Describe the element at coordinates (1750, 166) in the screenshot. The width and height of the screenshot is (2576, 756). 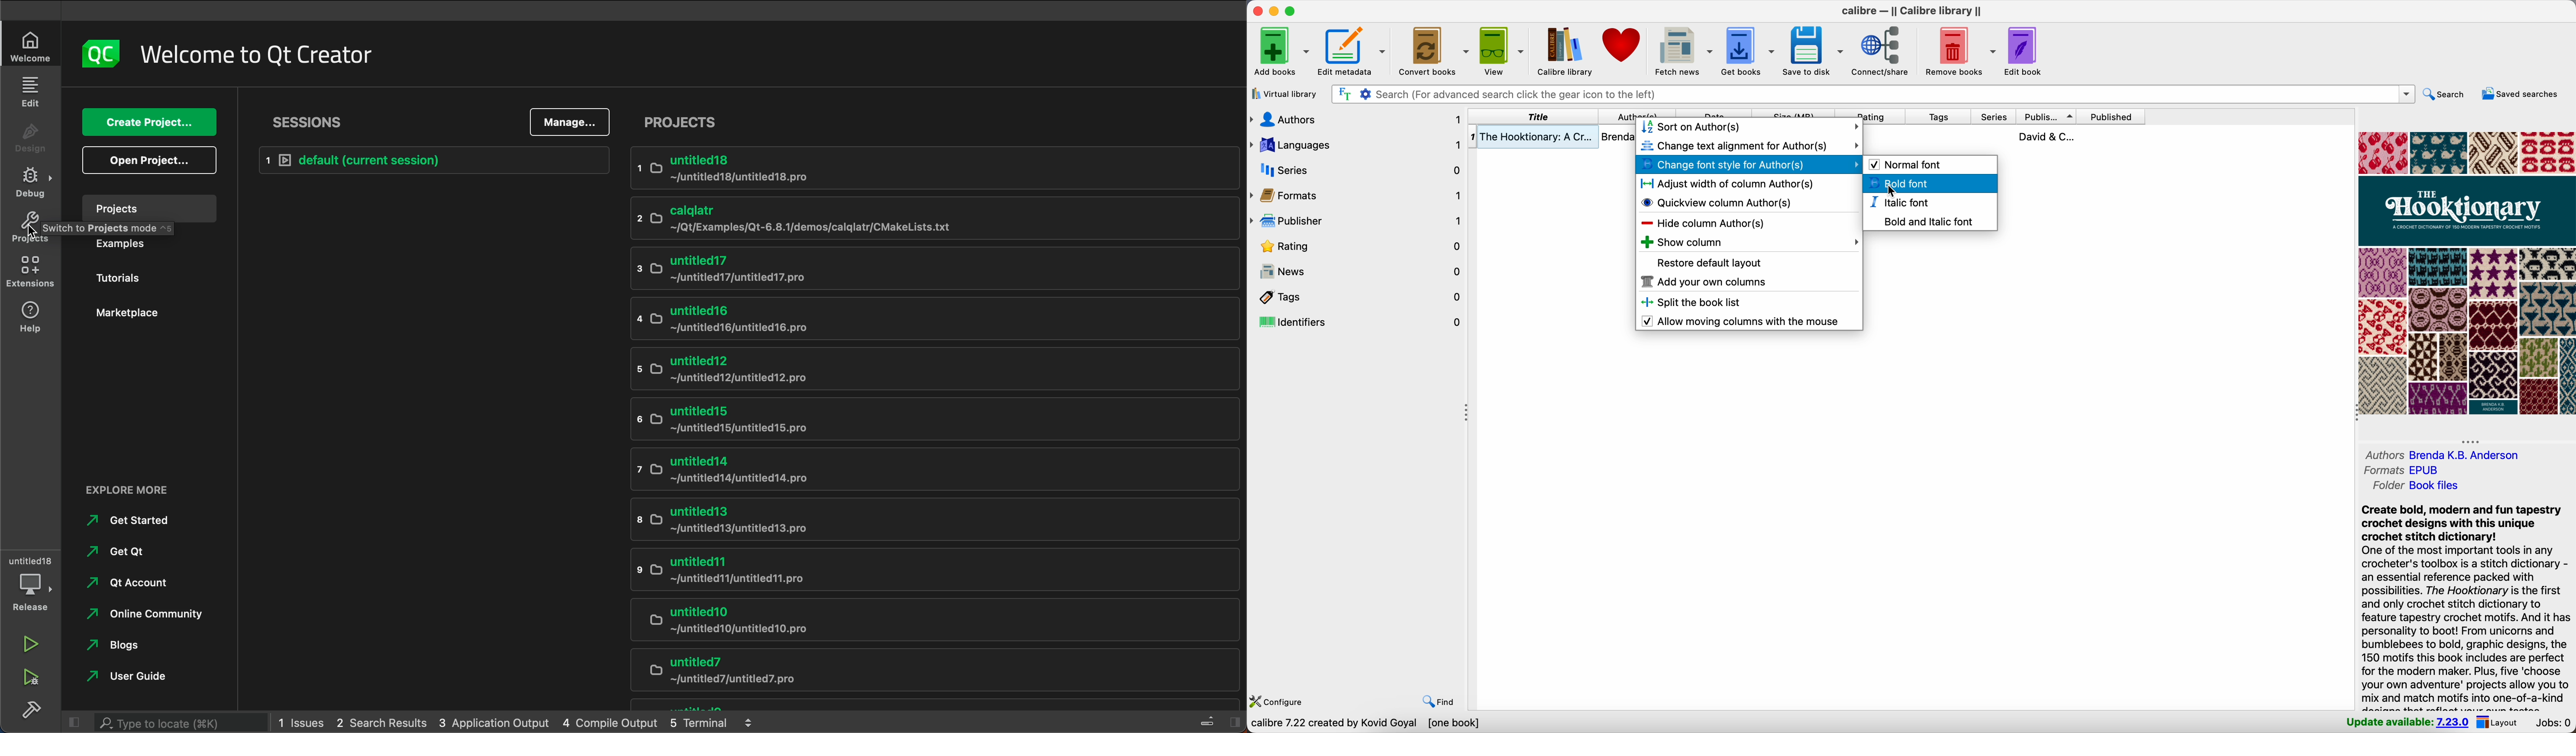
I see `click on change front style for author(s)` at that location.